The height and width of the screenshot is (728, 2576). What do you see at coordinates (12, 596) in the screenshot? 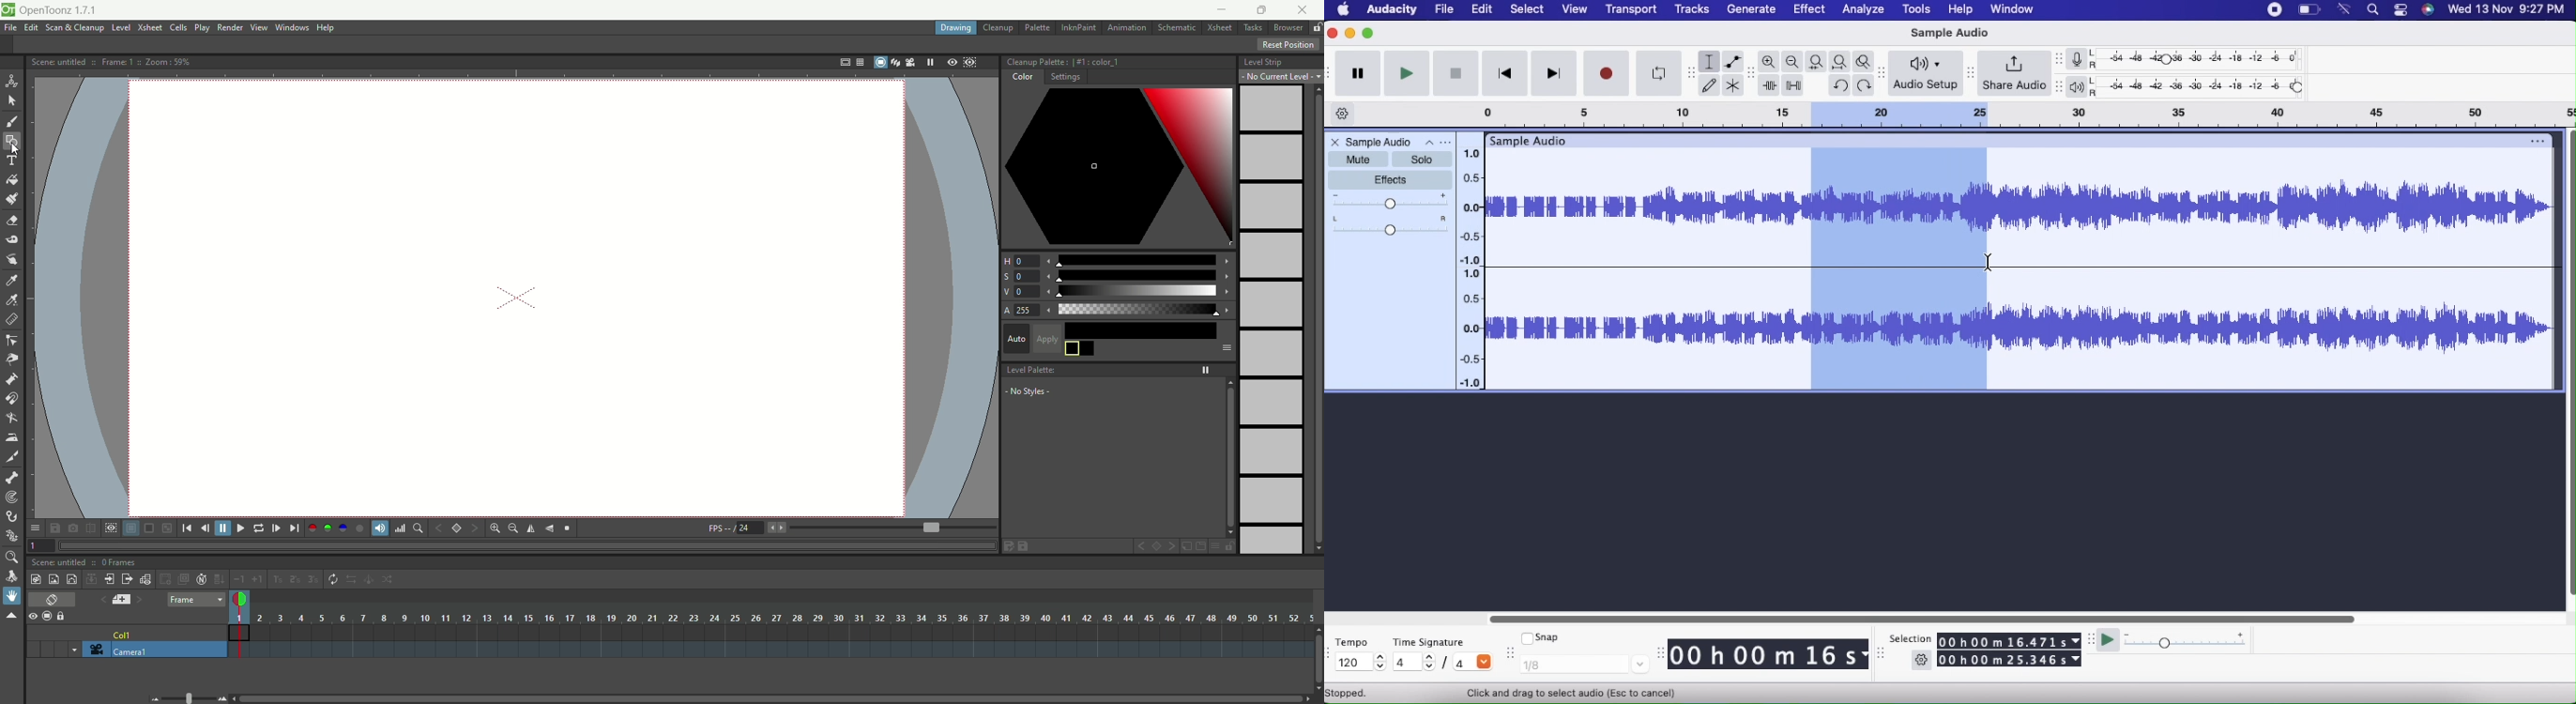
I see `hand` at bounding box center [12, 596].